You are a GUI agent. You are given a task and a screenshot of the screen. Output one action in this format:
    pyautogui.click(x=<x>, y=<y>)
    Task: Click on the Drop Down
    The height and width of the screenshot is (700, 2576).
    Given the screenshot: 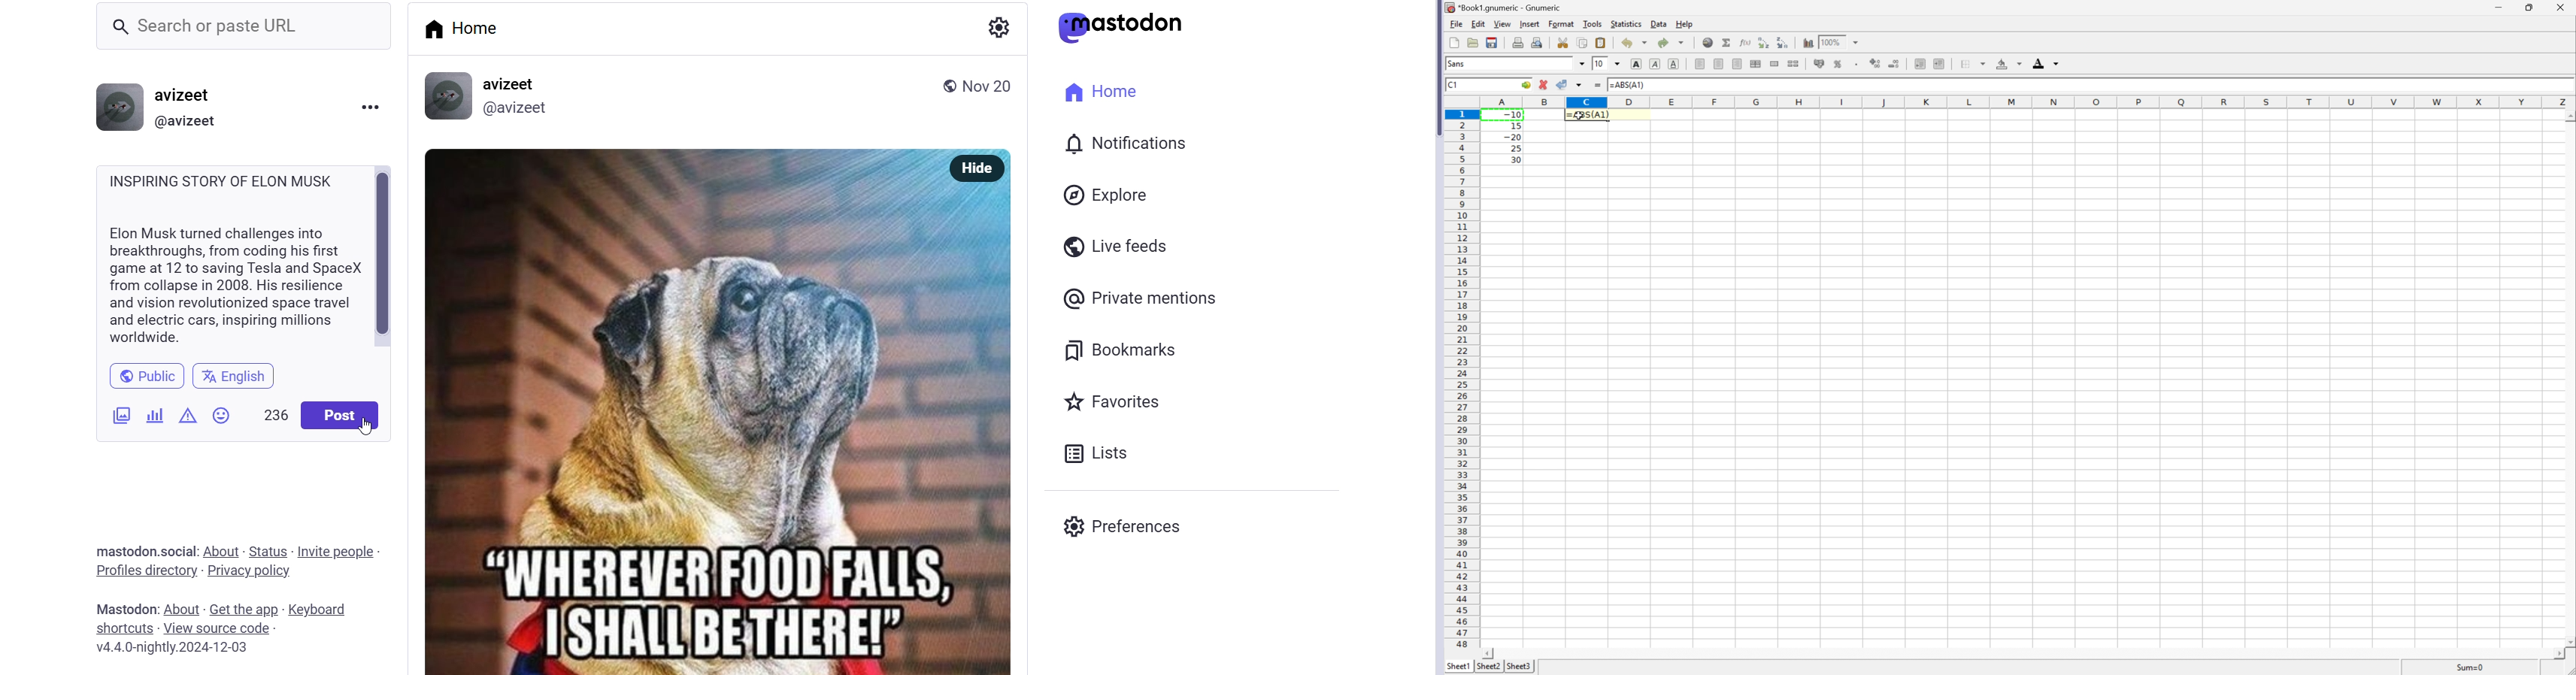 What is the action you would take?
    pyautogui.click(x=1858, y=42)
    